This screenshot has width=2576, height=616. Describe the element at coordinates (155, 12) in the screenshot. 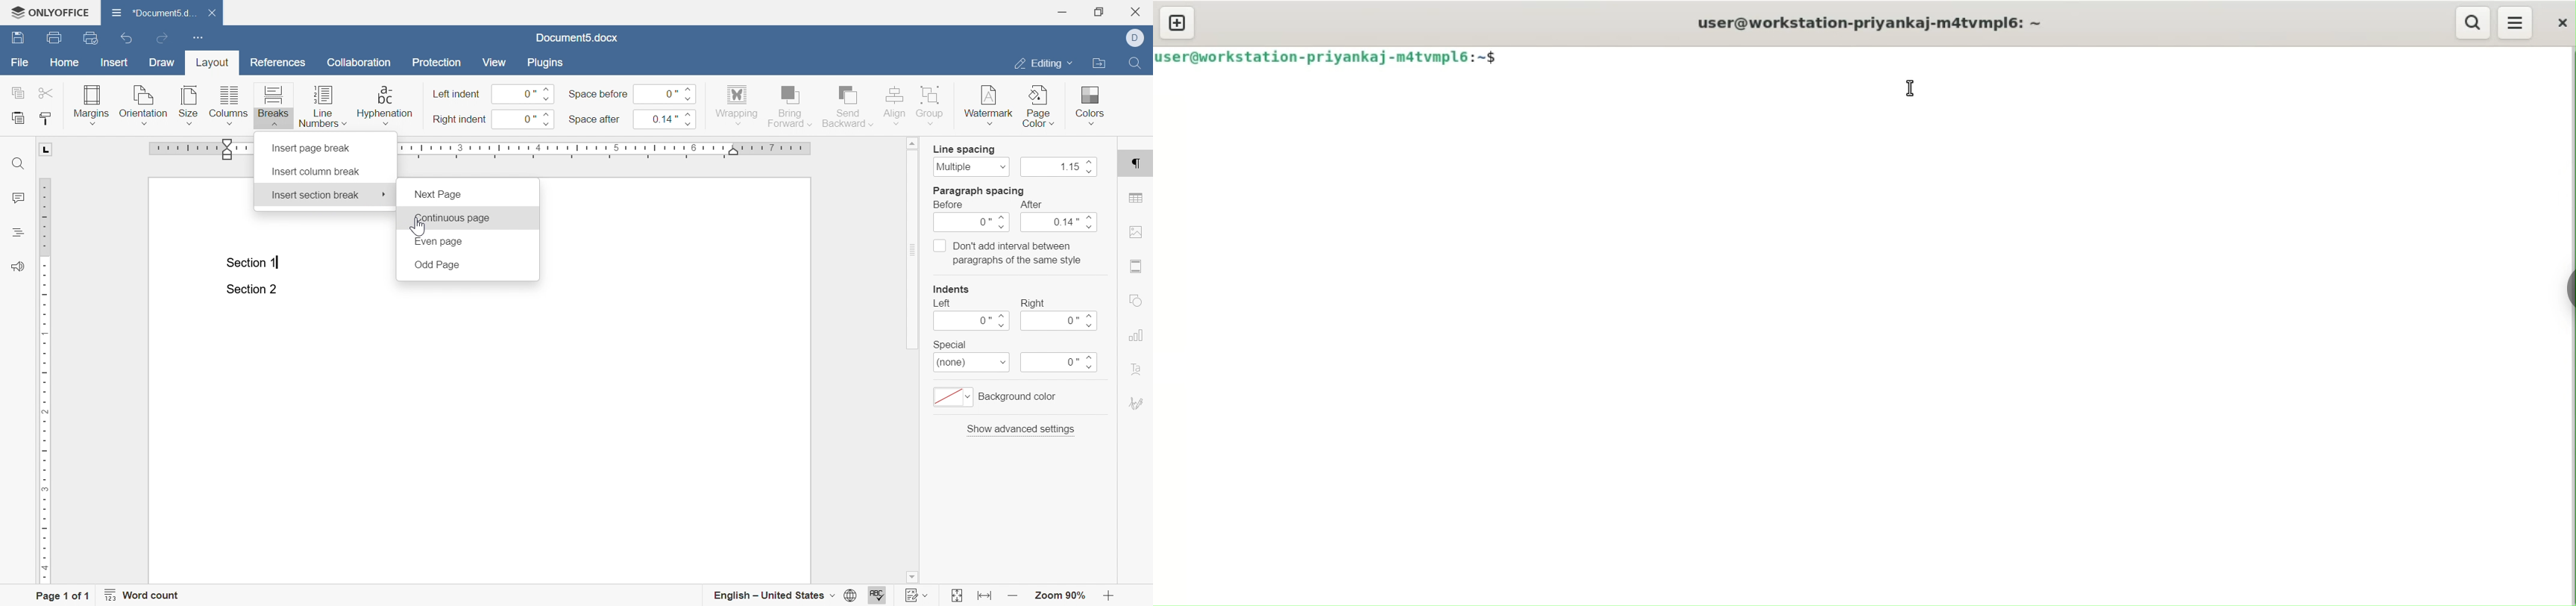

I see `document5.d` at that location.